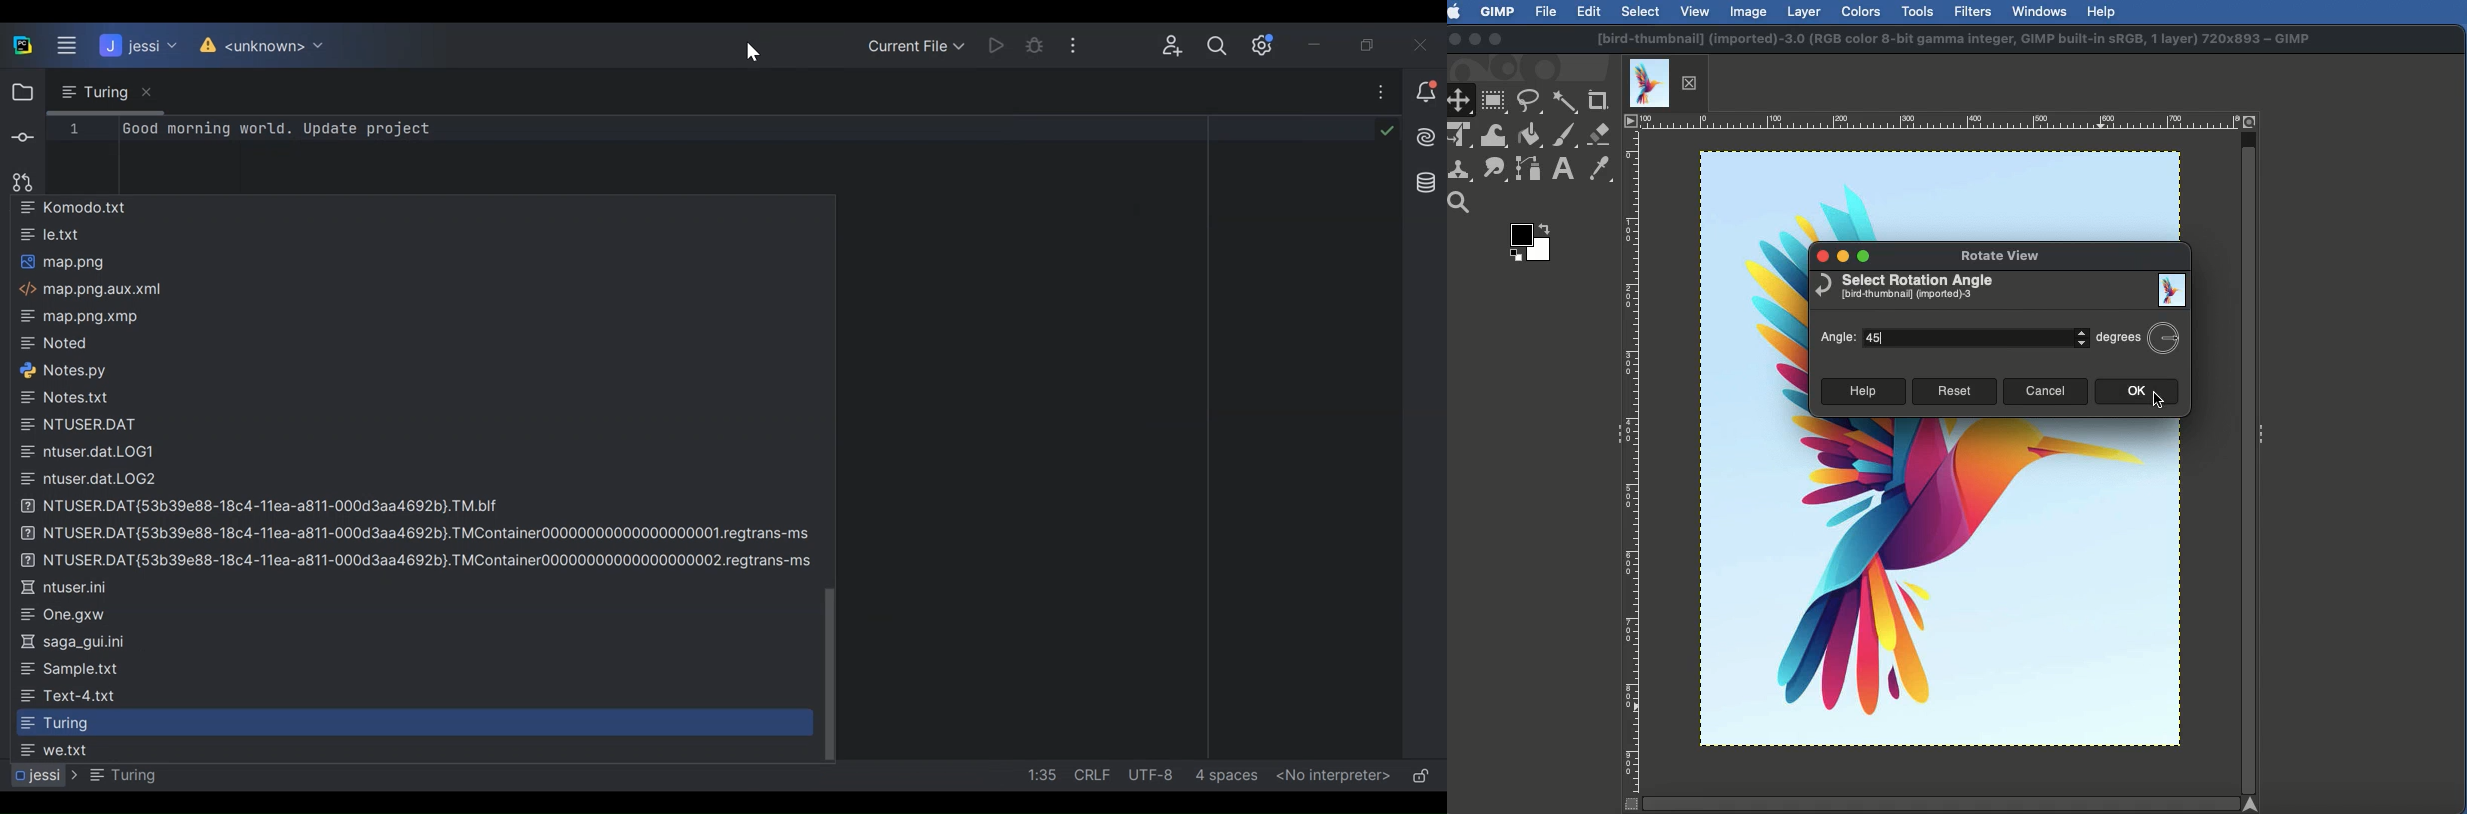 Image resolution: width=2492 pixels, height=840 pixels. Describe the element at coordinates (1495, 41) in the screenshot. I see `Maximize` at that location.